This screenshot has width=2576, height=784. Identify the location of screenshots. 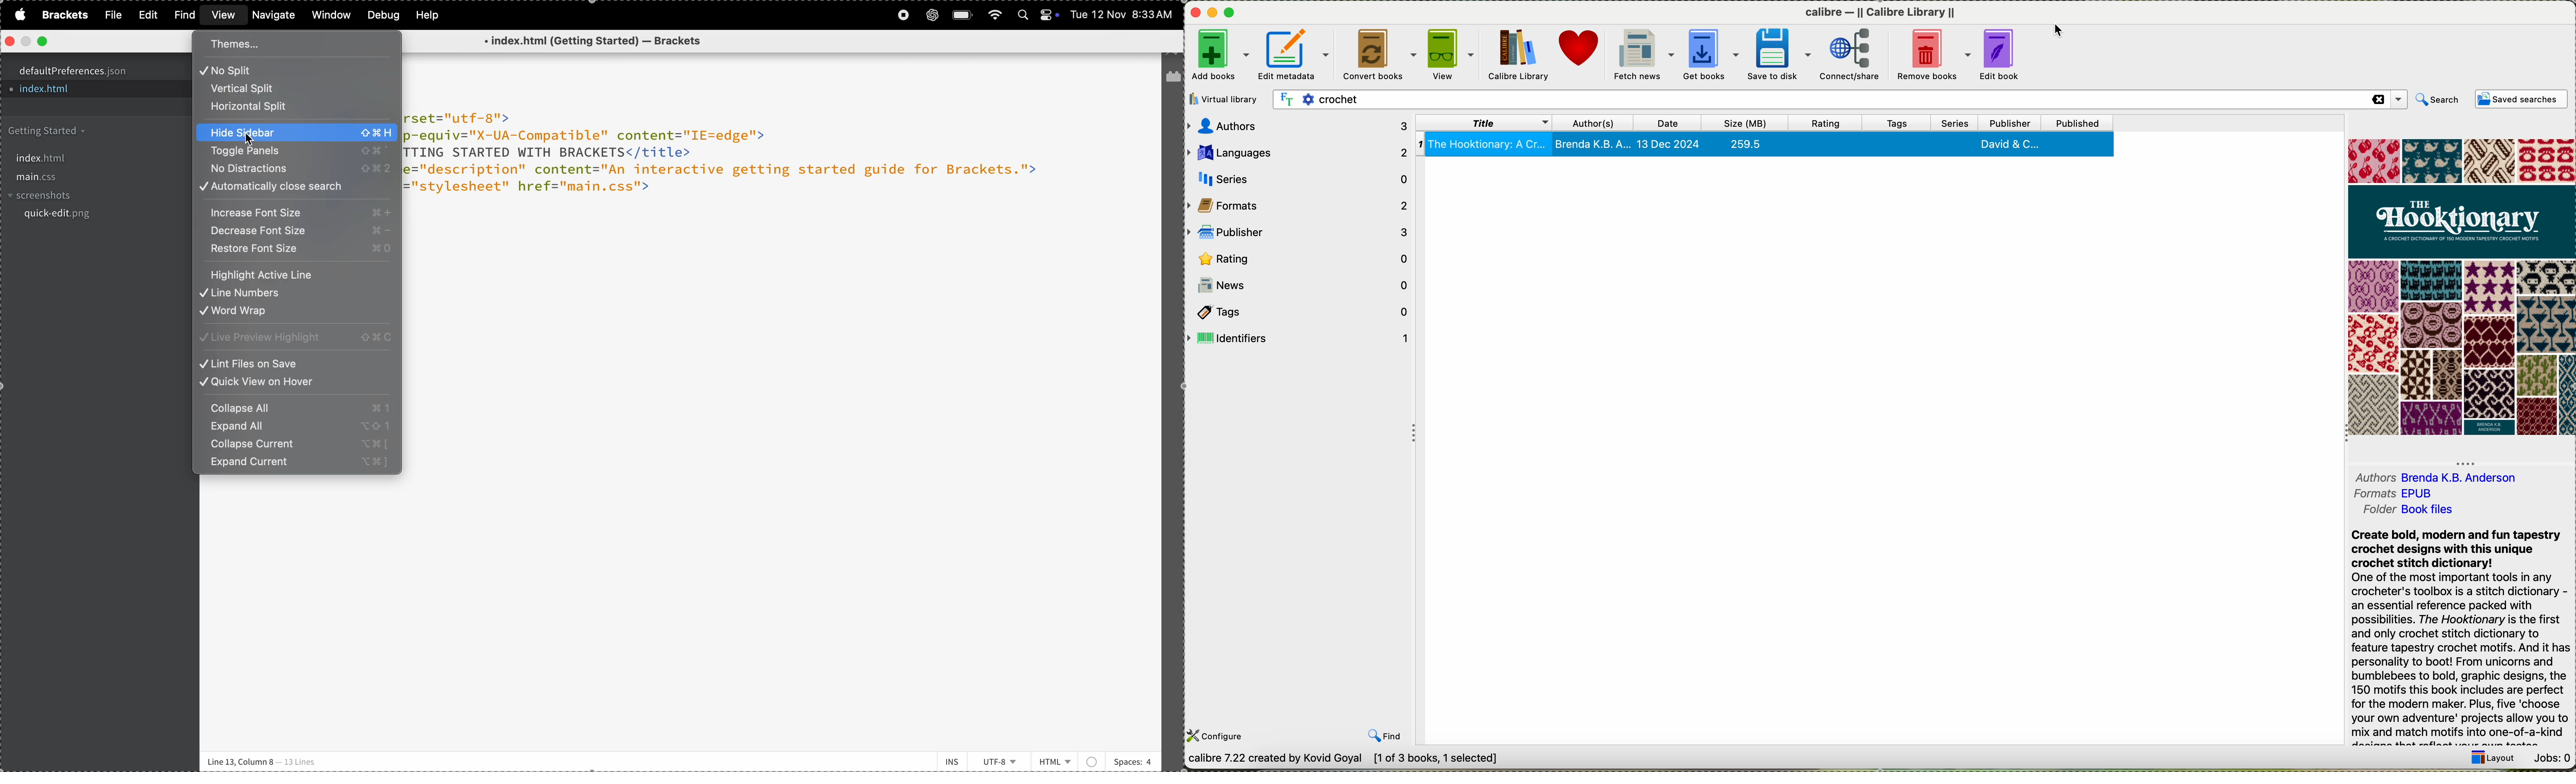
(90, 196).